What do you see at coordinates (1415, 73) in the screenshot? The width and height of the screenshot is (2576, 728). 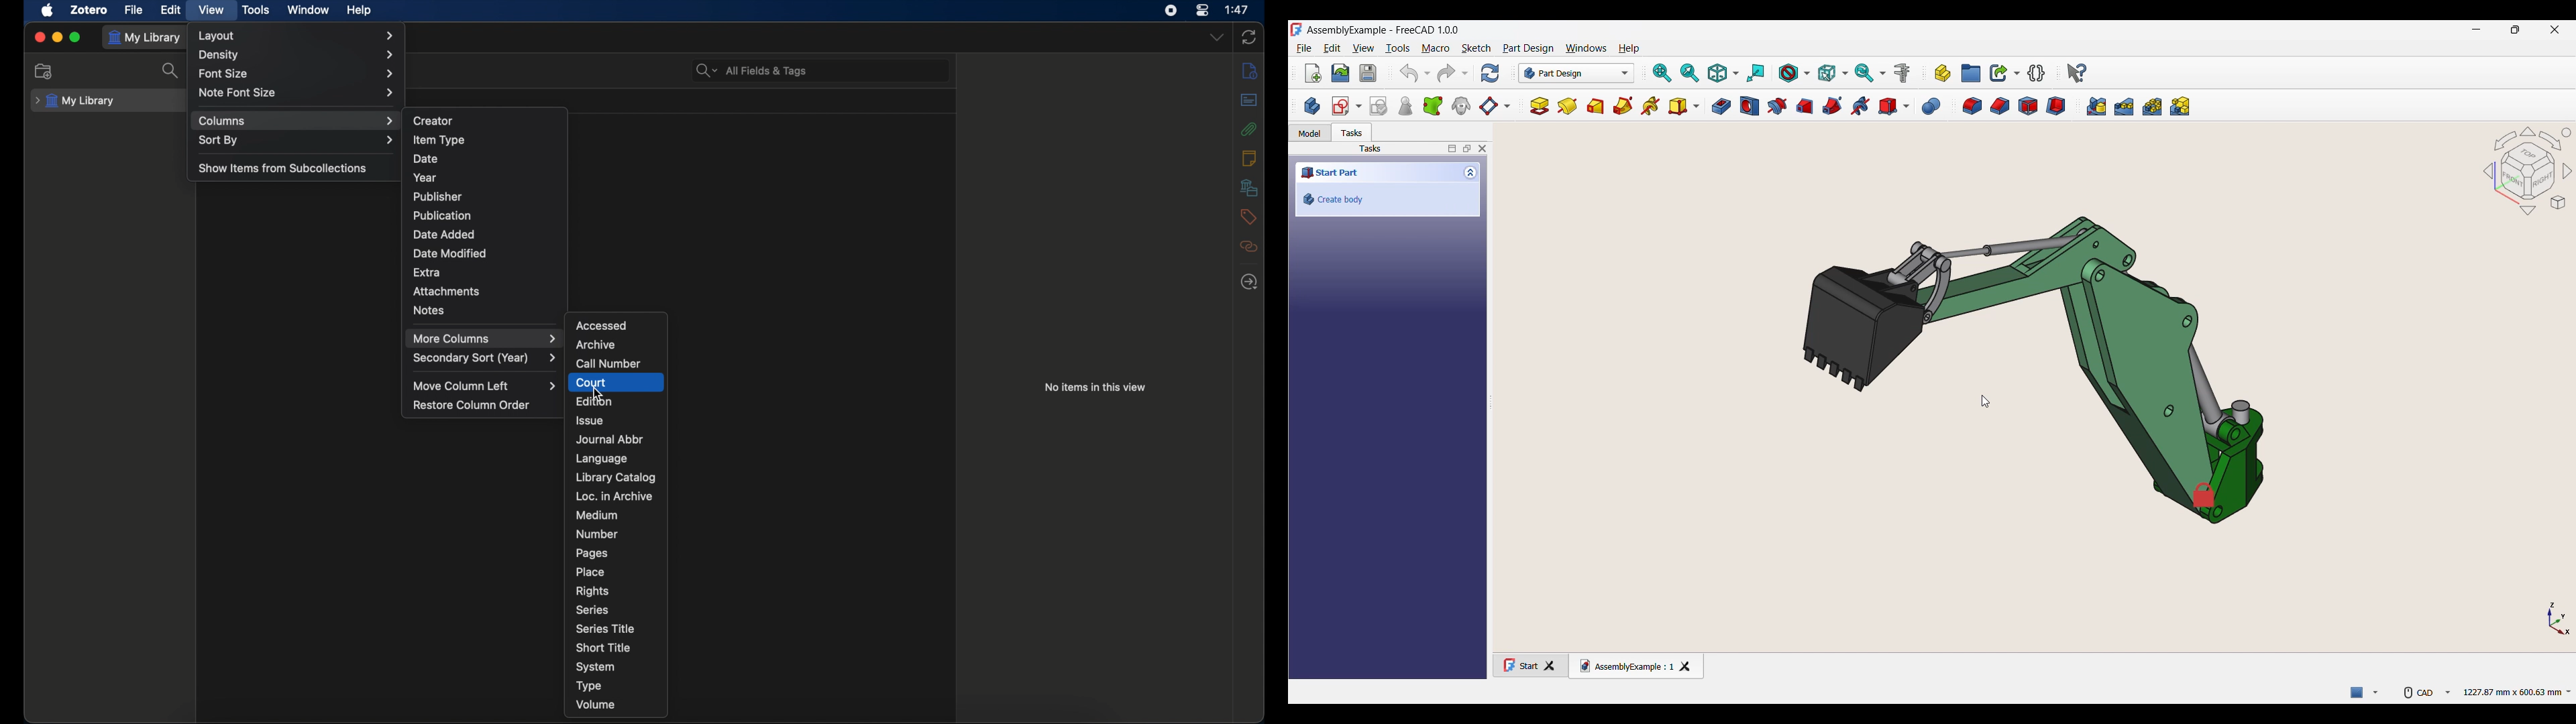 I see `Undo` at bounding box center [1415, 73].